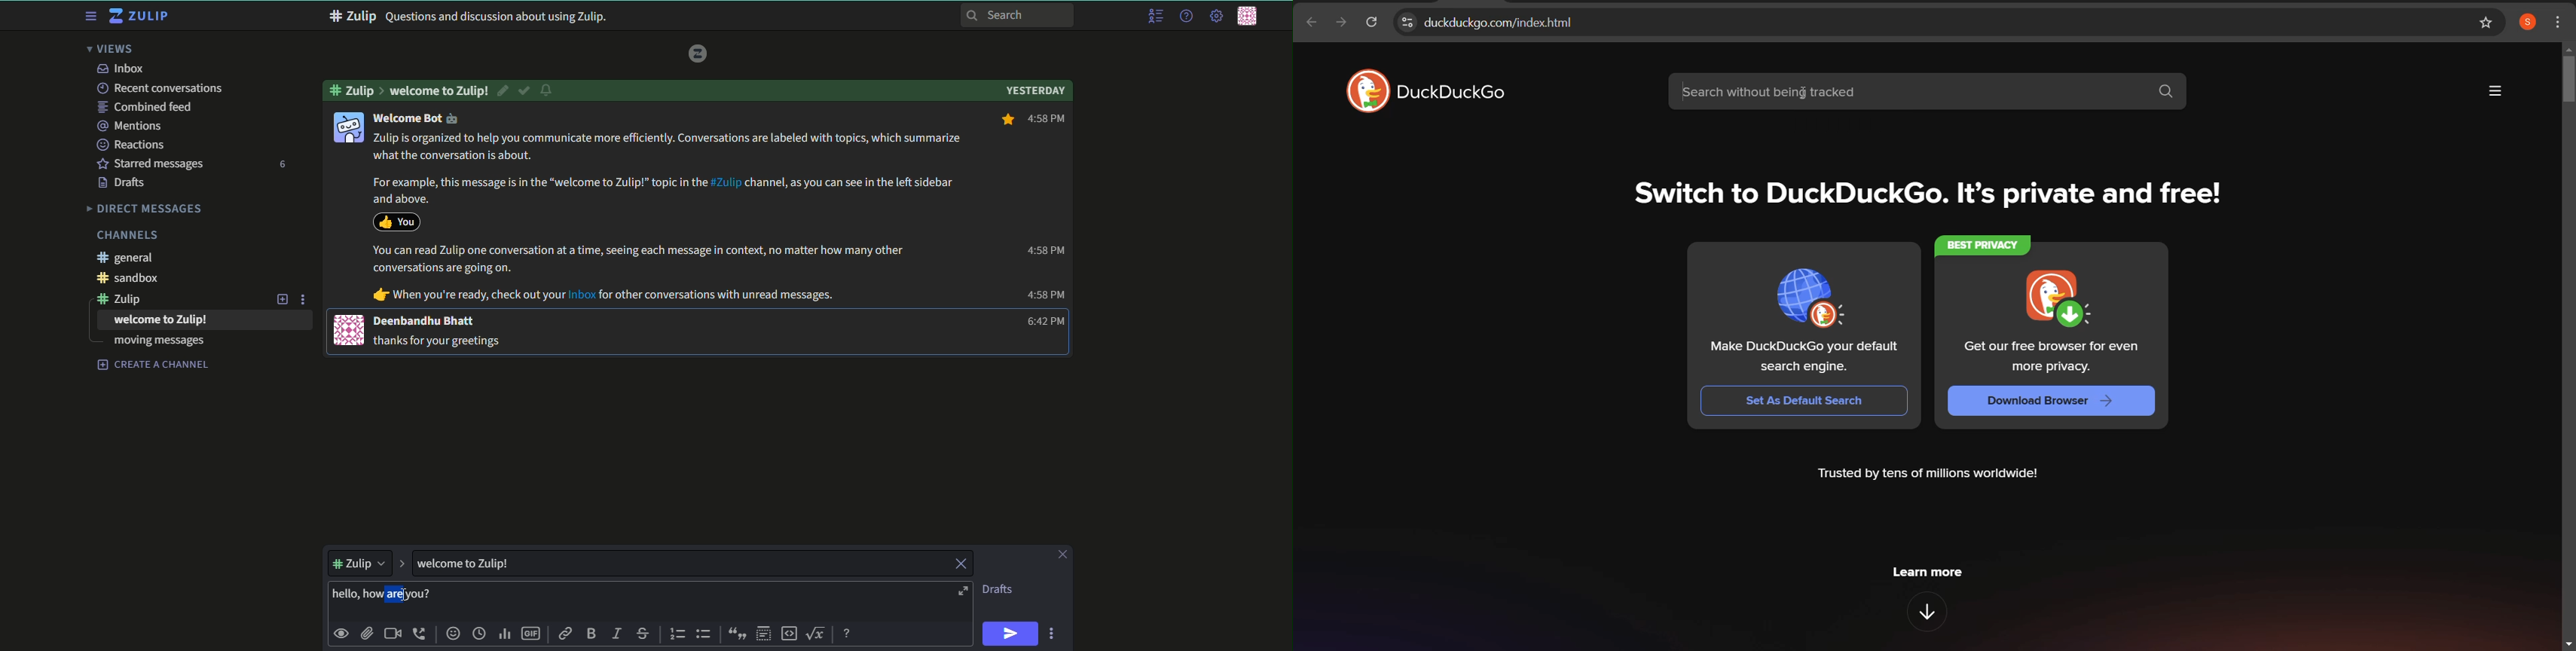  Describe the element at coordinates (420, 634) in the screenshot. I see `add voice call` at that location.